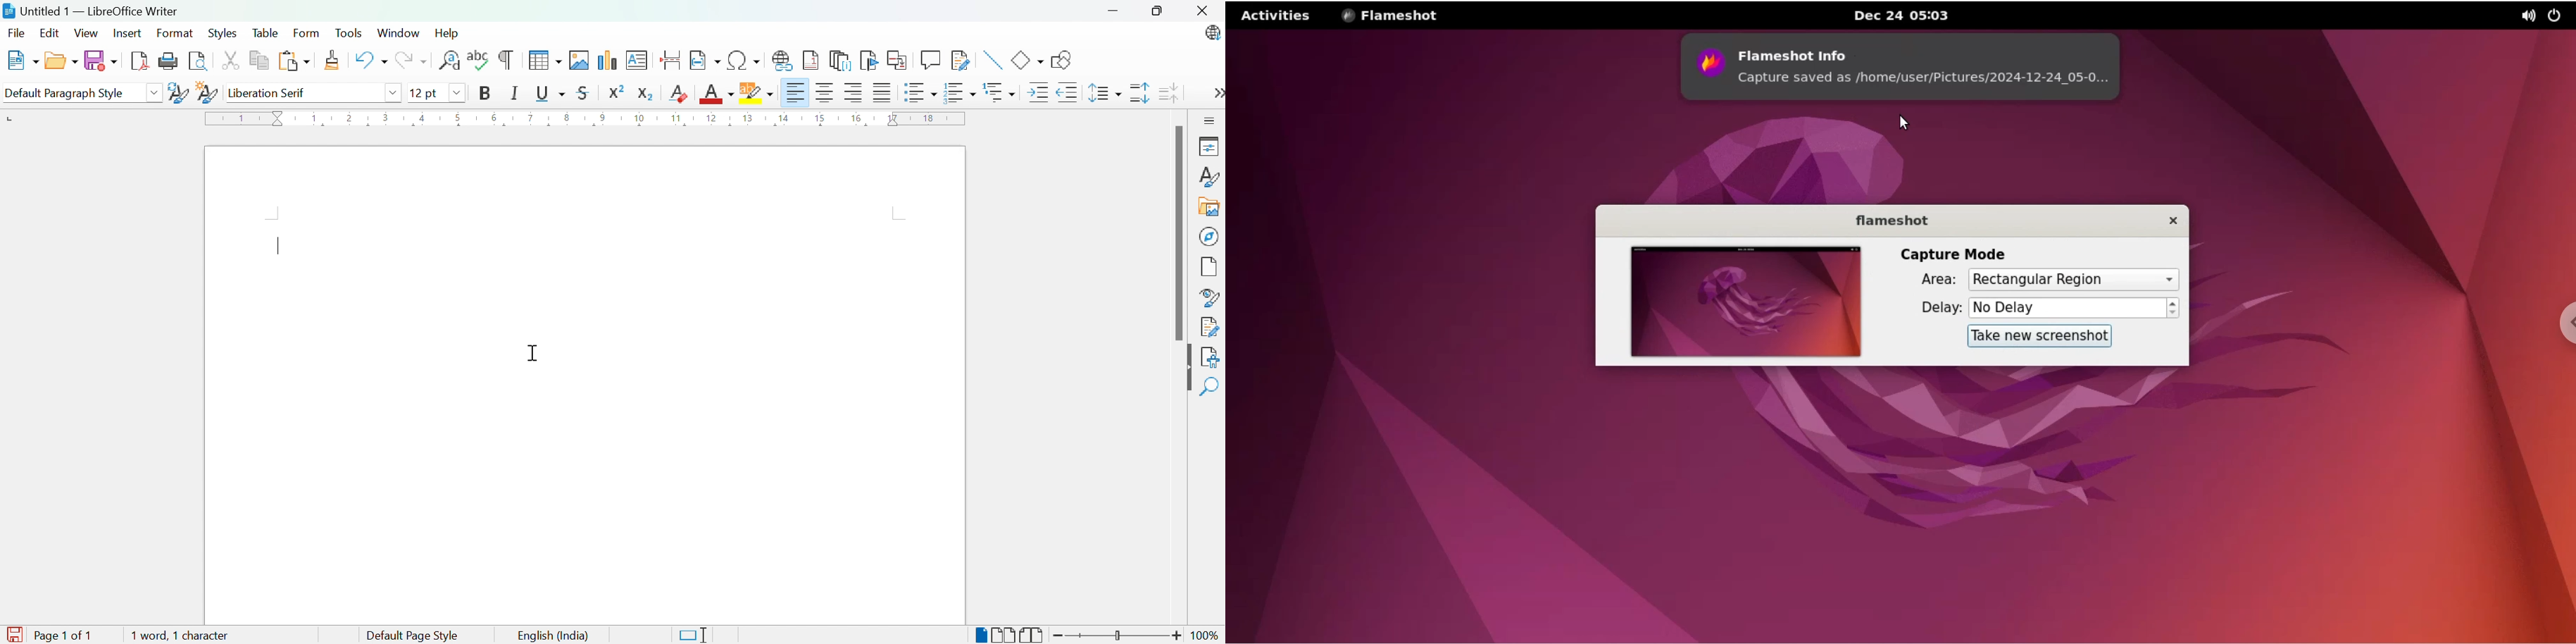  Describe the element at coordinates (450, 61) in the screenshot. I see `Find and replace` at that location.